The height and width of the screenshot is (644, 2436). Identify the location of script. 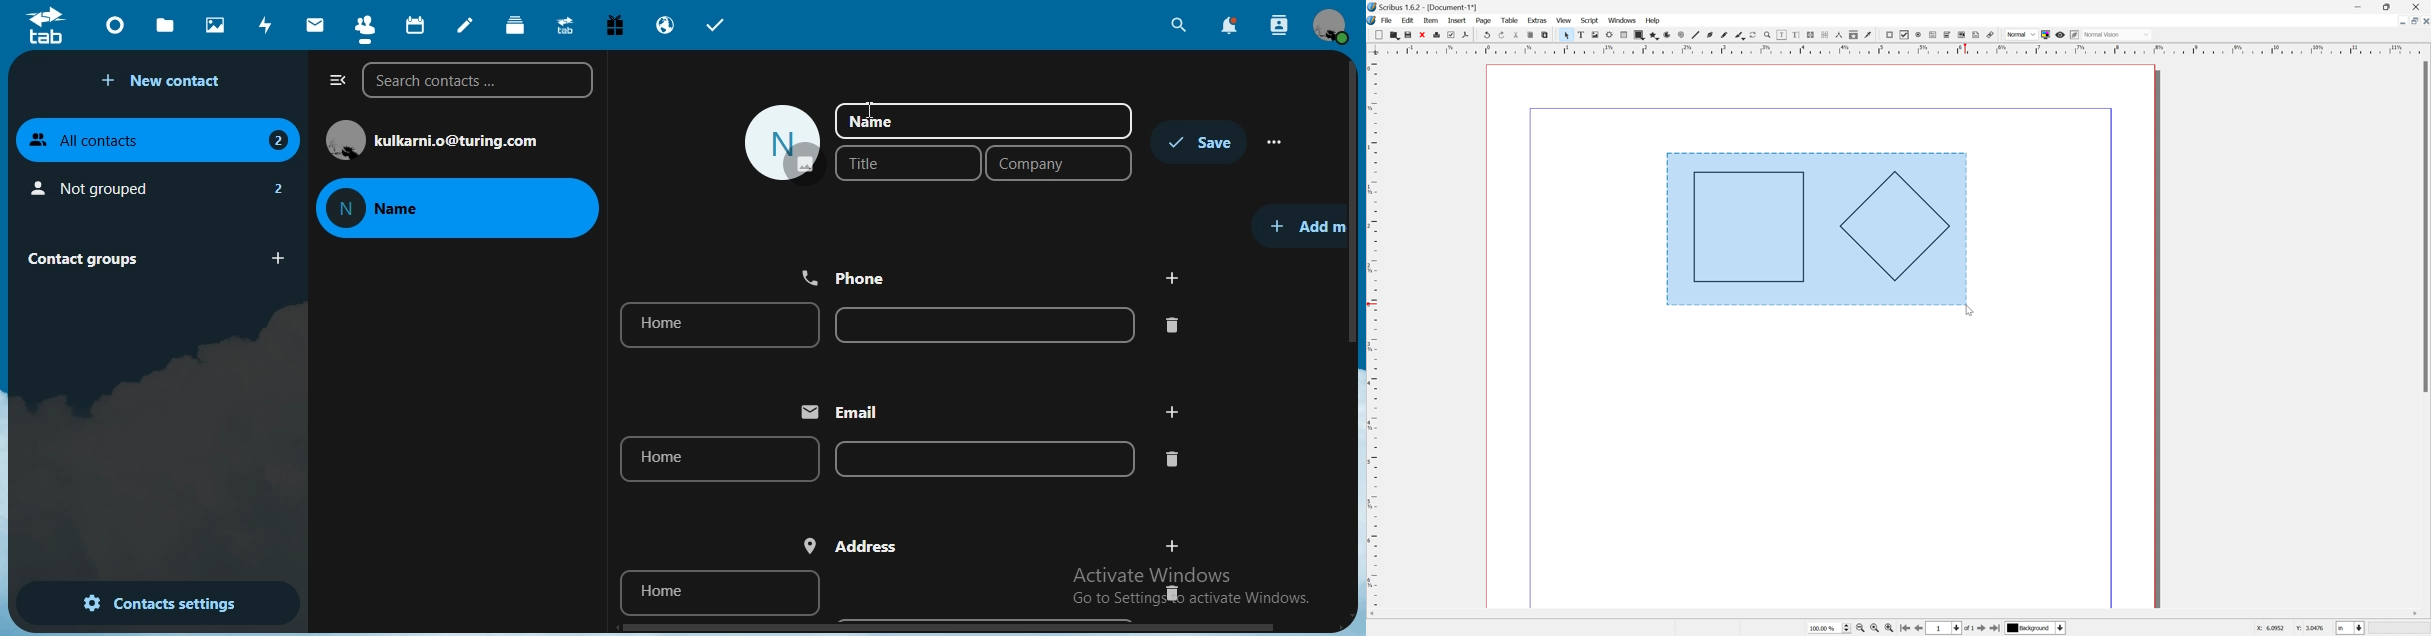
(1590, 20).